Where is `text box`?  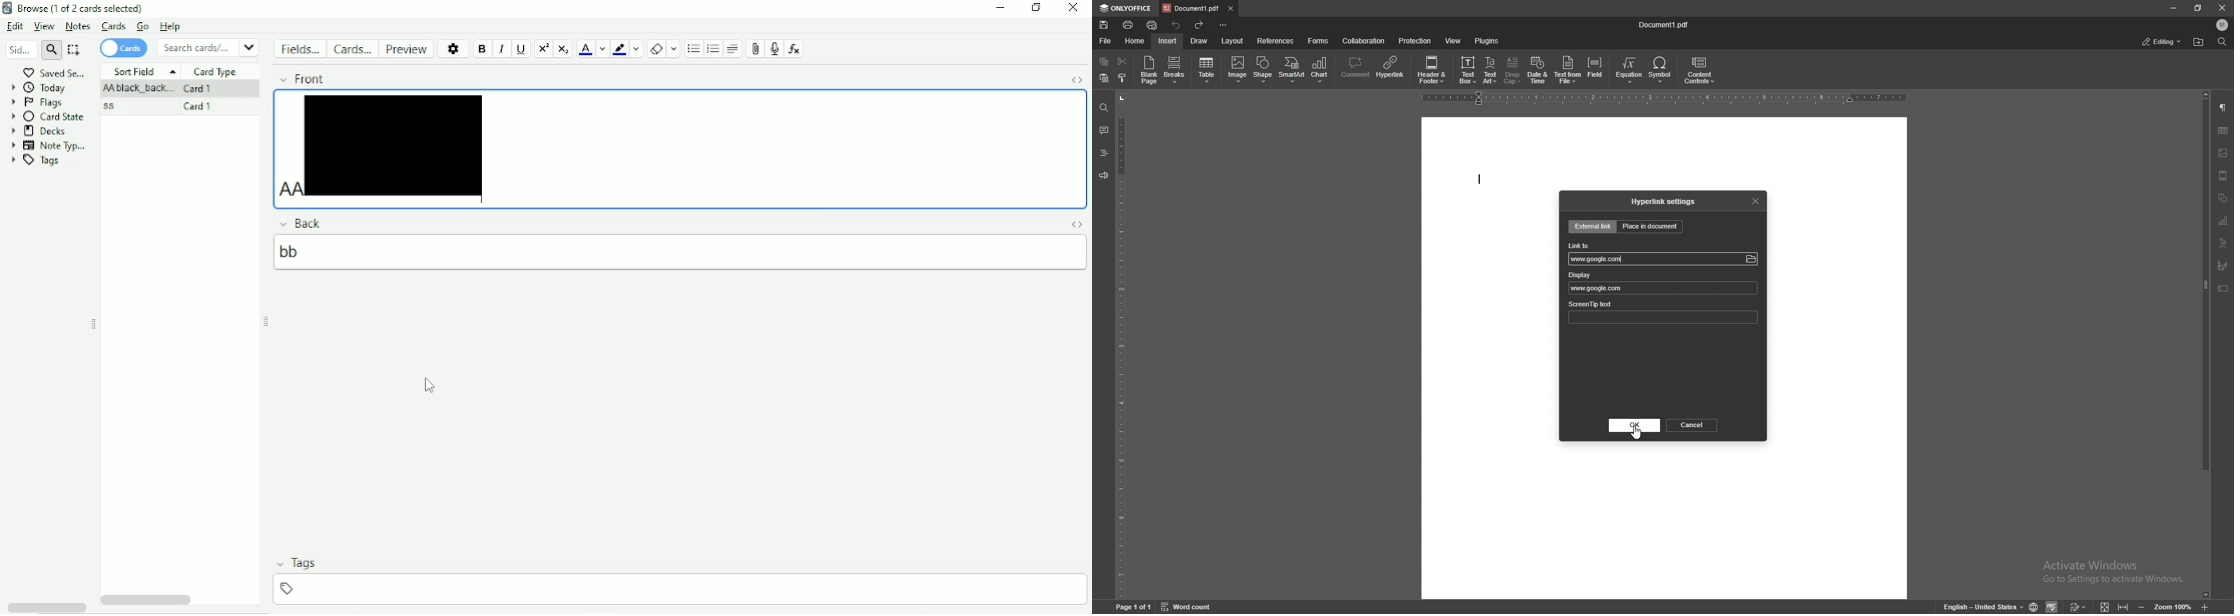
text box is located at coordinates (1467, 71).